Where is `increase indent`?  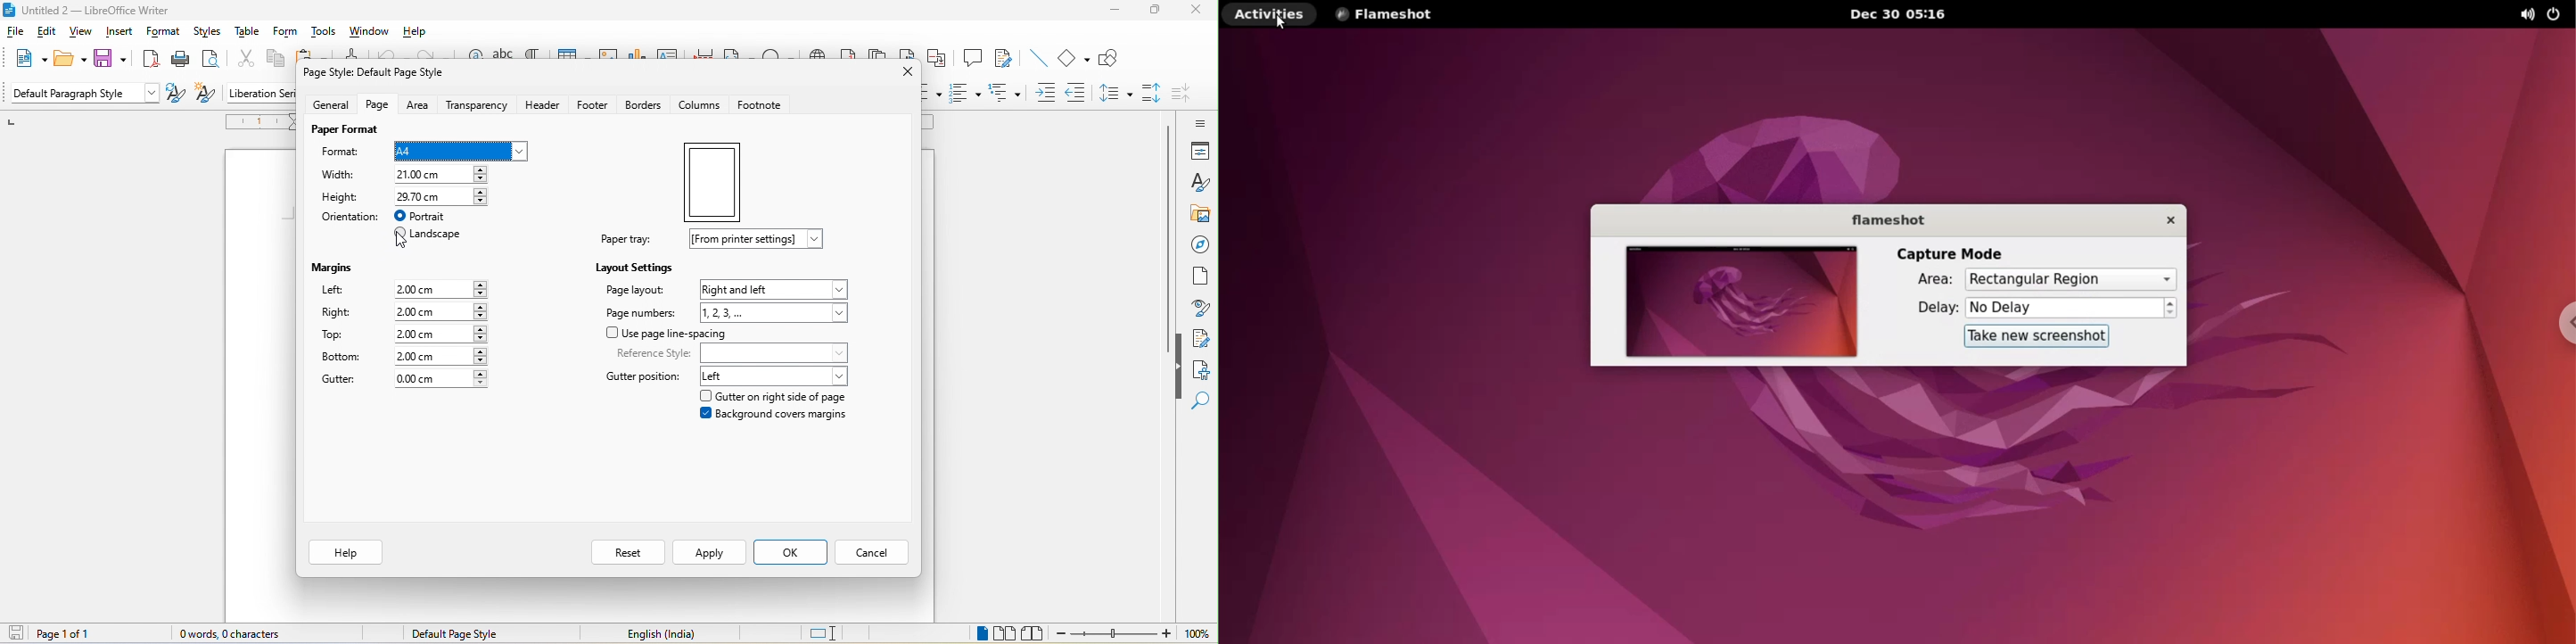 increase indent is located at coordinates (1048, 93).